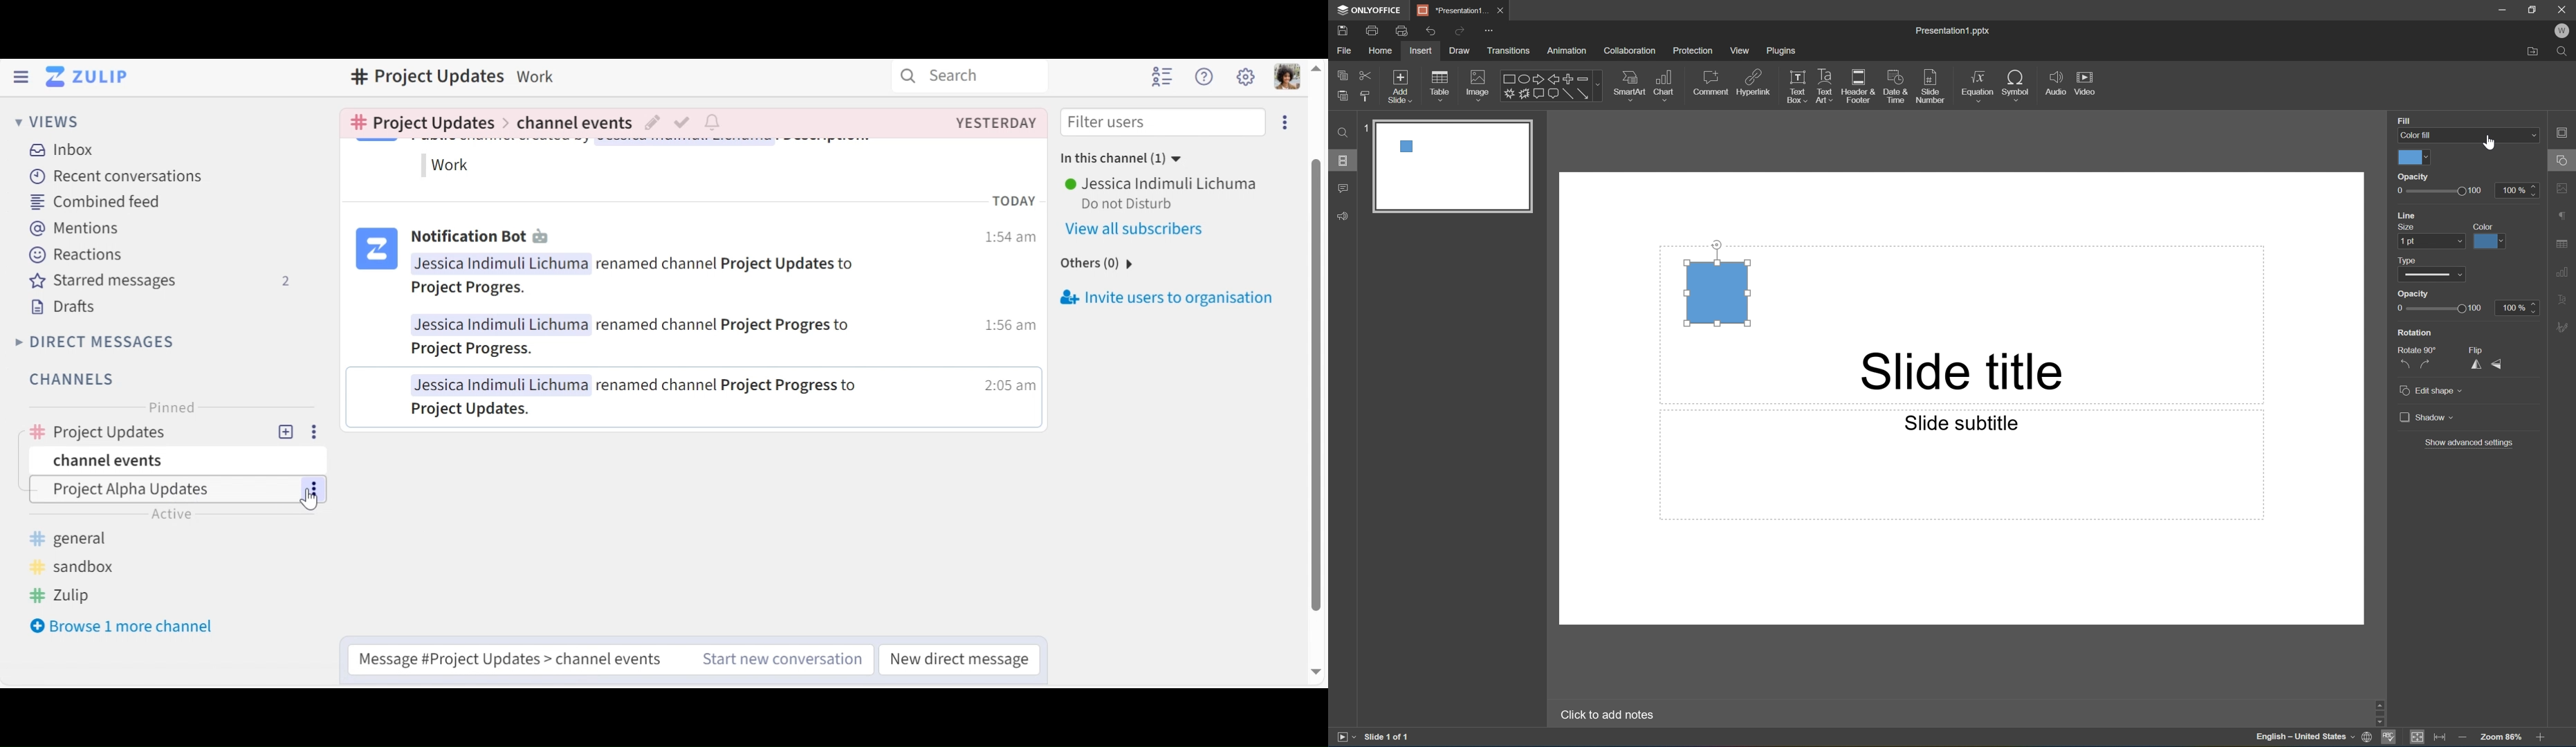 The image size is (2576, 756). Describe the element at coordinates (63, 307) in the screenshot. I see `Drafts` at that location.